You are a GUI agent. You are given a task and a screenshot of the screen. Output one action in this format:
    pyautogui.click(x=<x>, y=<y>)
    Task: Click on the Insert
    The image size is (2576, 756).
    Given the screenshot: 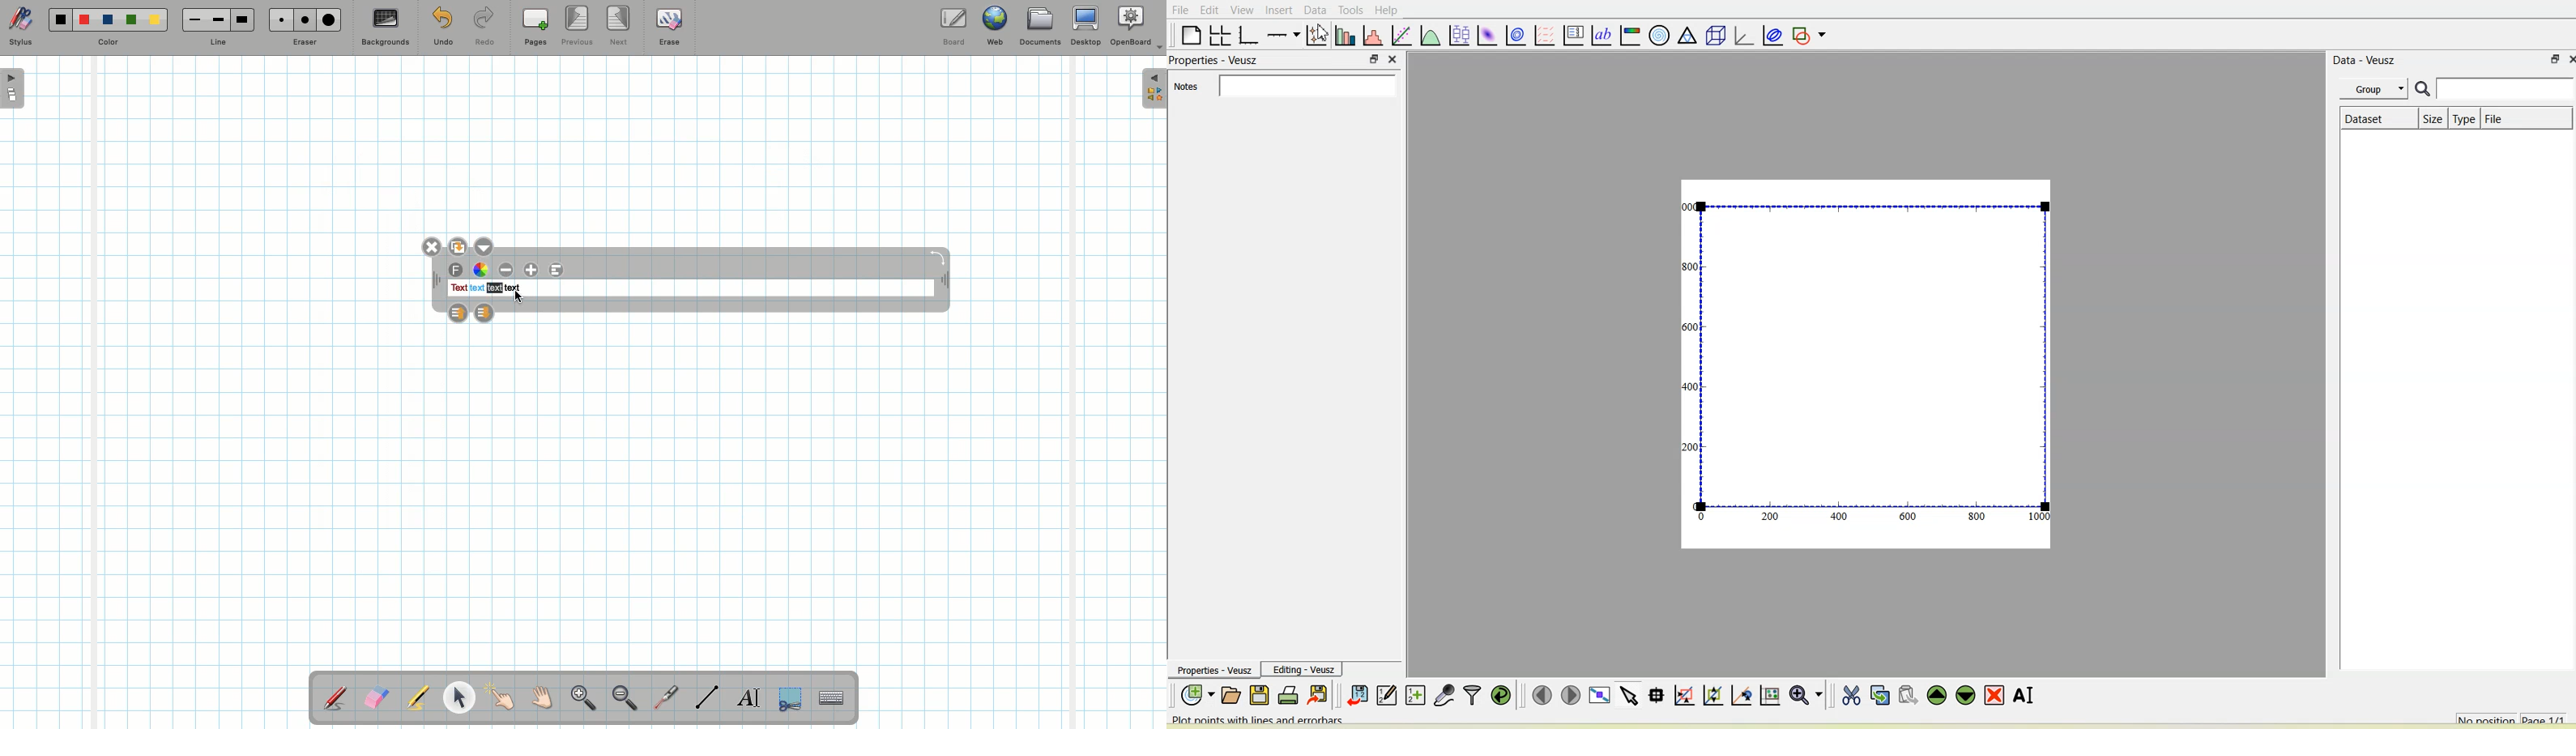 What is the action you would take?
    pyautogui.click(x=1278, y=10)
    